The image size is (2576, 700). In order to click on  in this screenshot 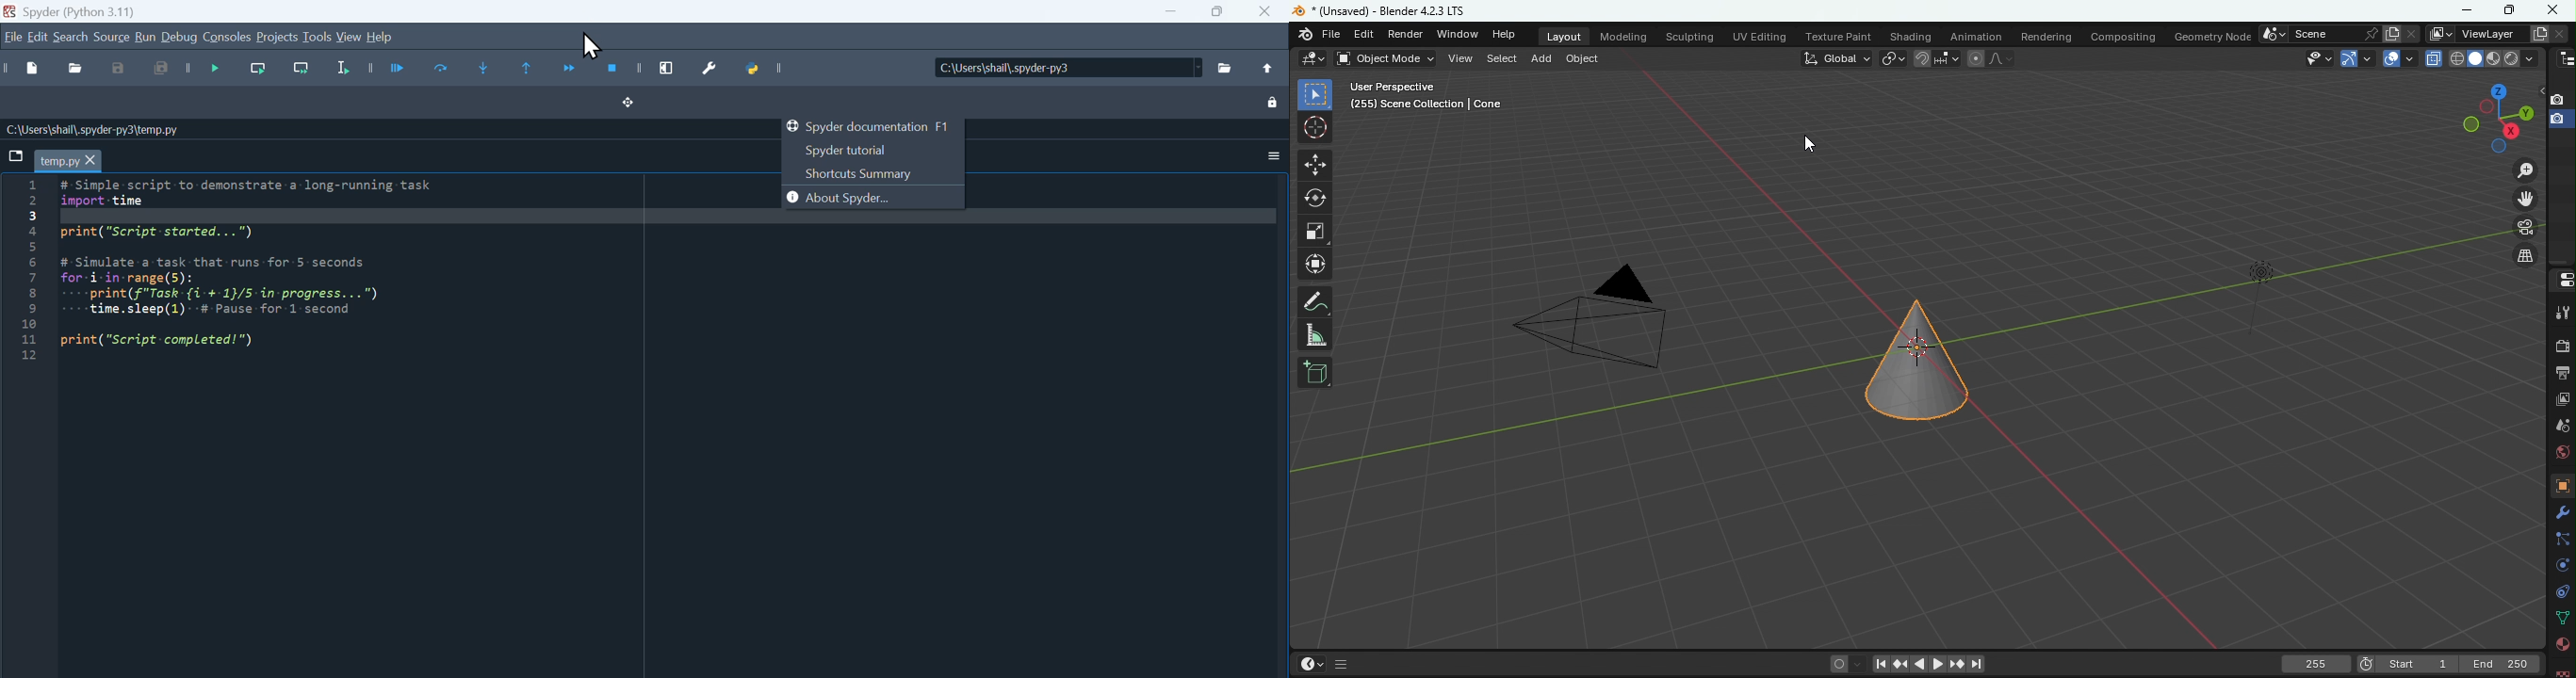, I will do `click(1214, 15)`.